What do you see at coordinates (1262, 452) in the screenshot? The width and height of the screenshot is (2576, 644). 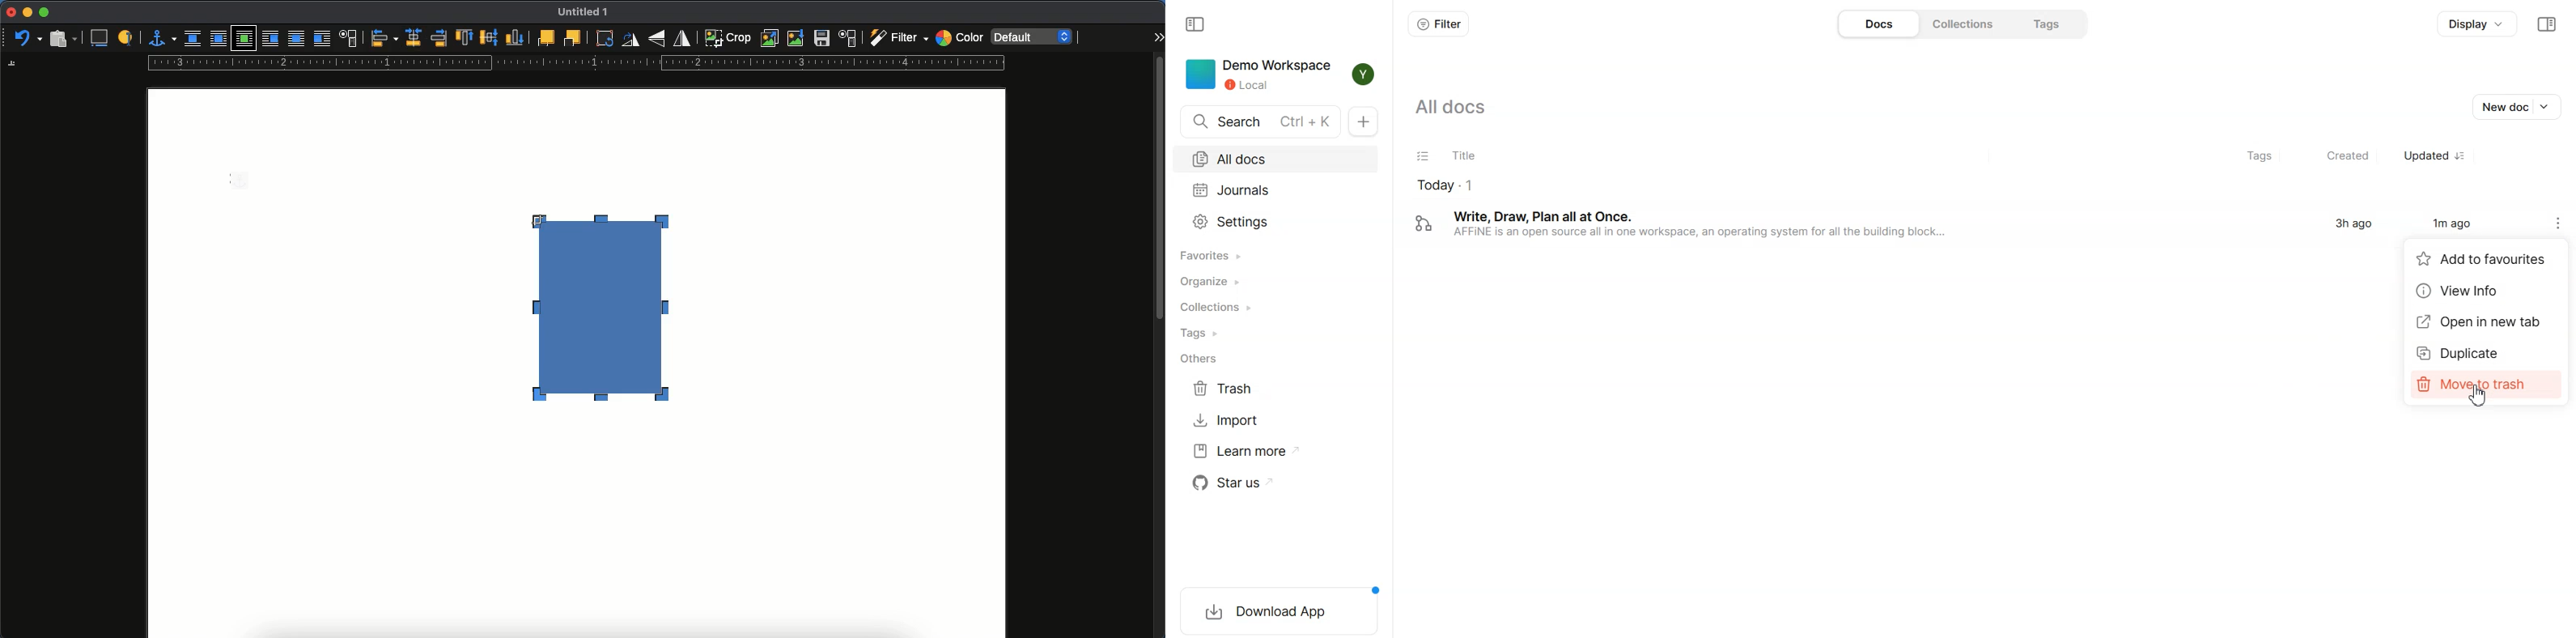 I see `Learn more` at bounding box center [1262, 452].